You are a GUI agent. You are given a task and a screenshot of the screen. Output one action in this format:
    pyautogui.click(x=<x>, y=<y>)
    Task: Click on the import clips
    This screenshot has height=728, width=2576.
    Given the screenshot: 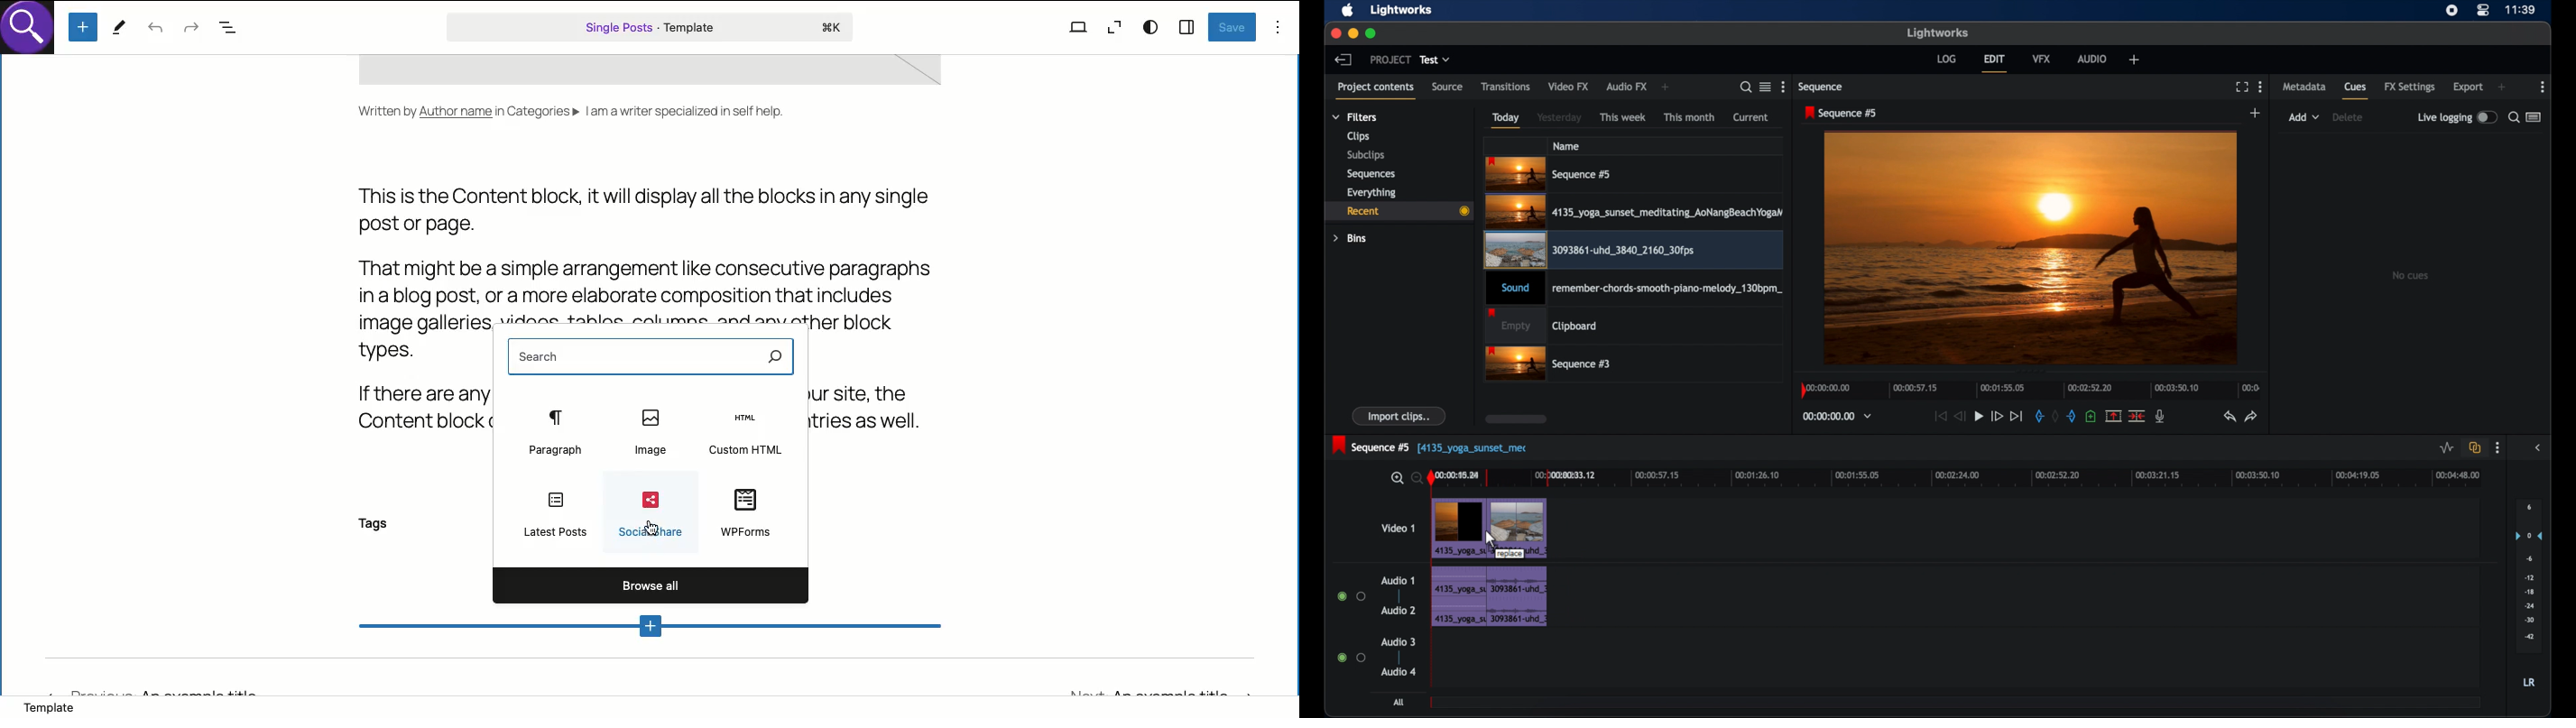 What is the action you would take?
    pyautogui.click(x=1399, y=416)
    